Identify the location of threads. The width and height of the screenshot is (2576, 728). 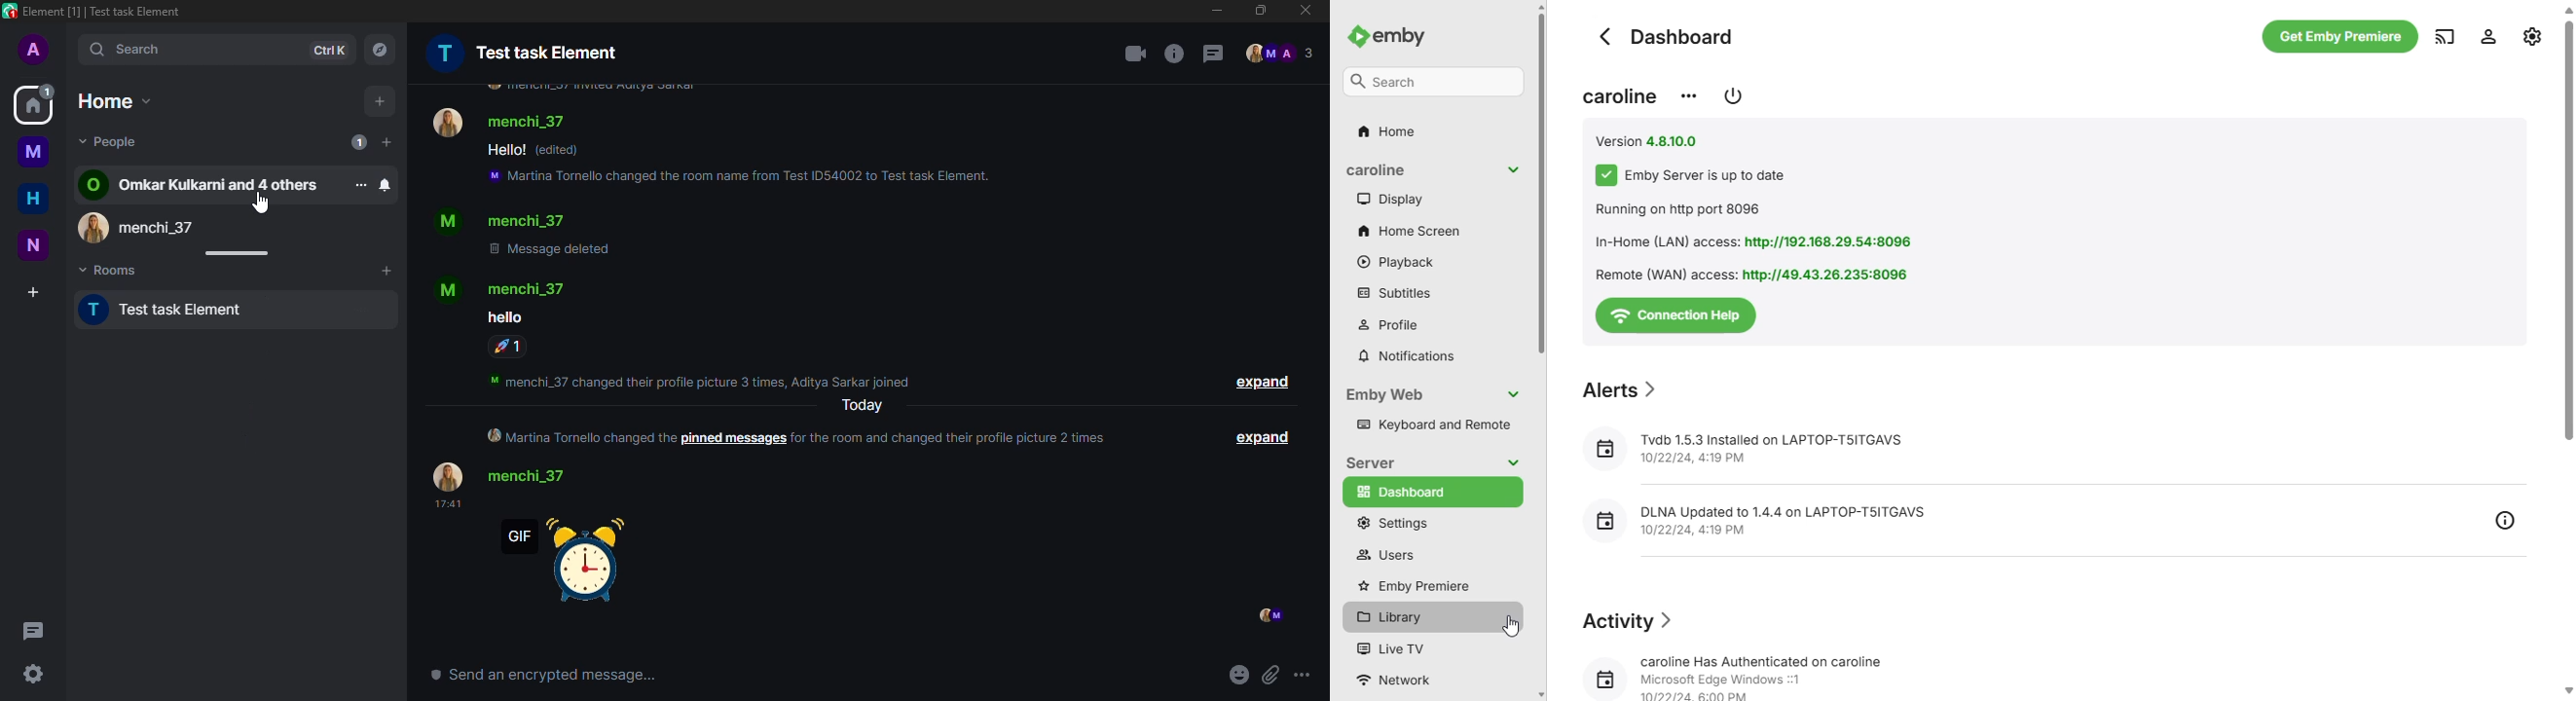
(1212, 54).